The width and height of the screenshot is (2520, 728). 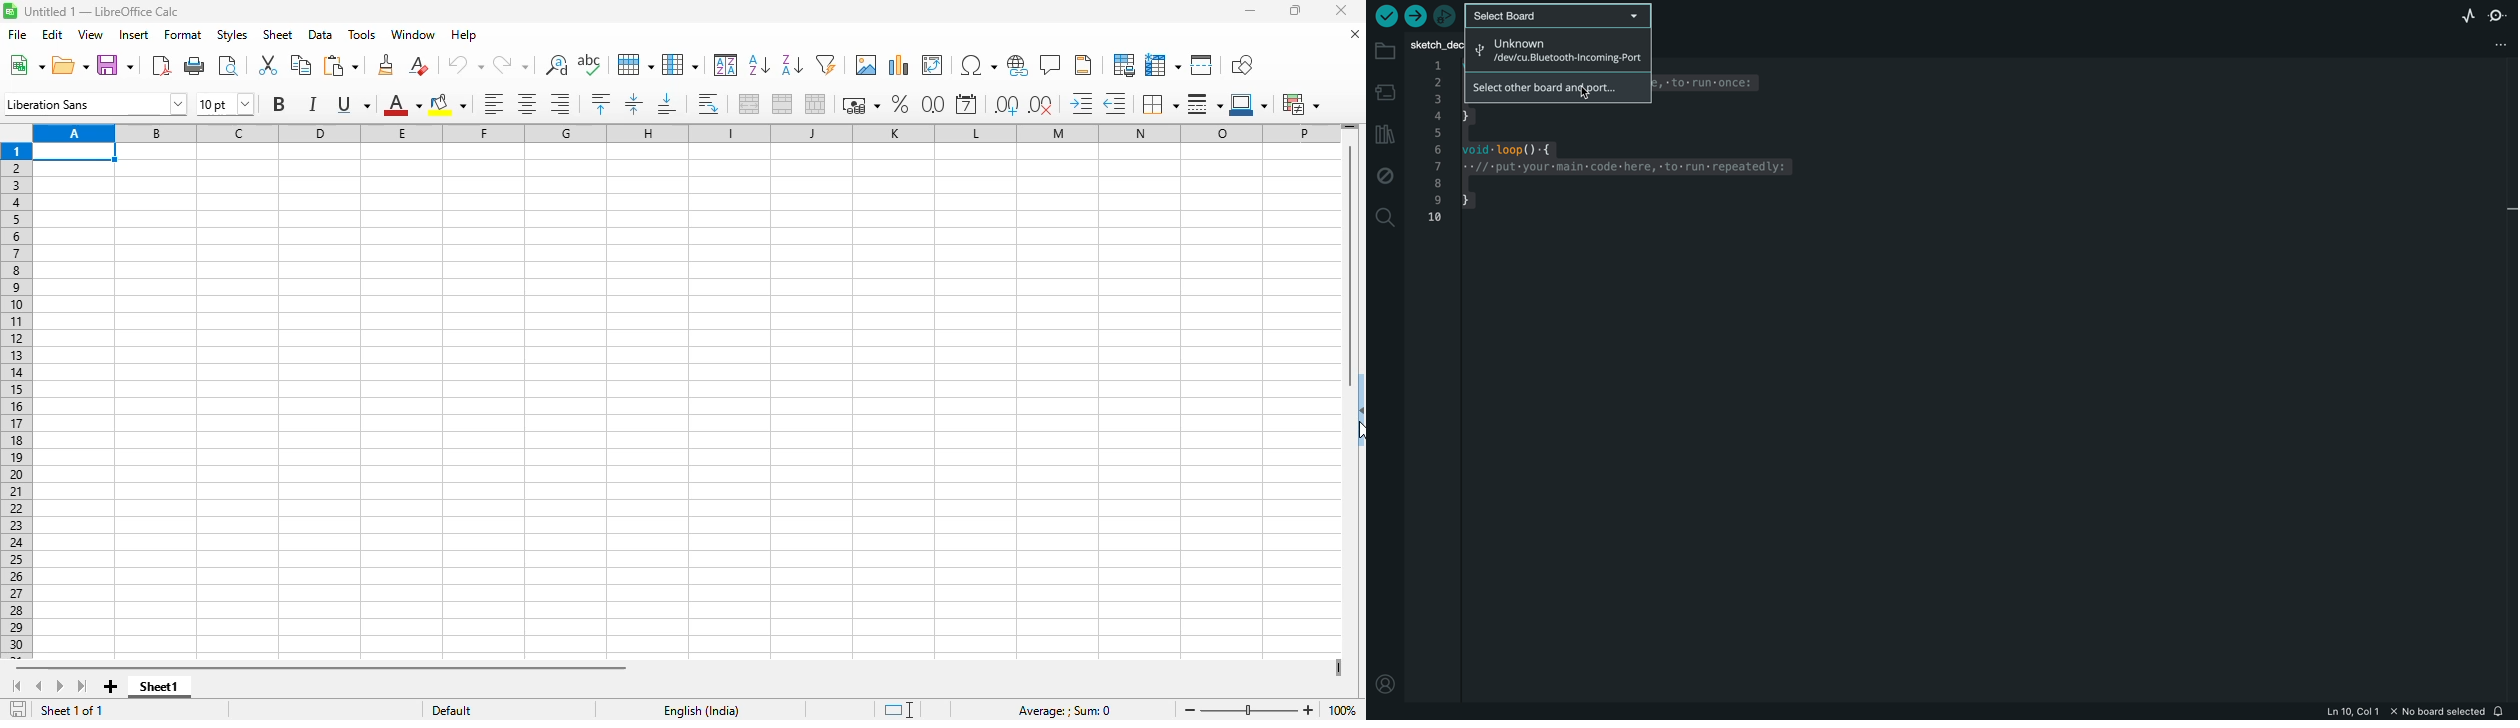 What do you see at coordinates (1083, 65) in the screenshot?
I see `headers and footers` at bounding box center [1083, 65].